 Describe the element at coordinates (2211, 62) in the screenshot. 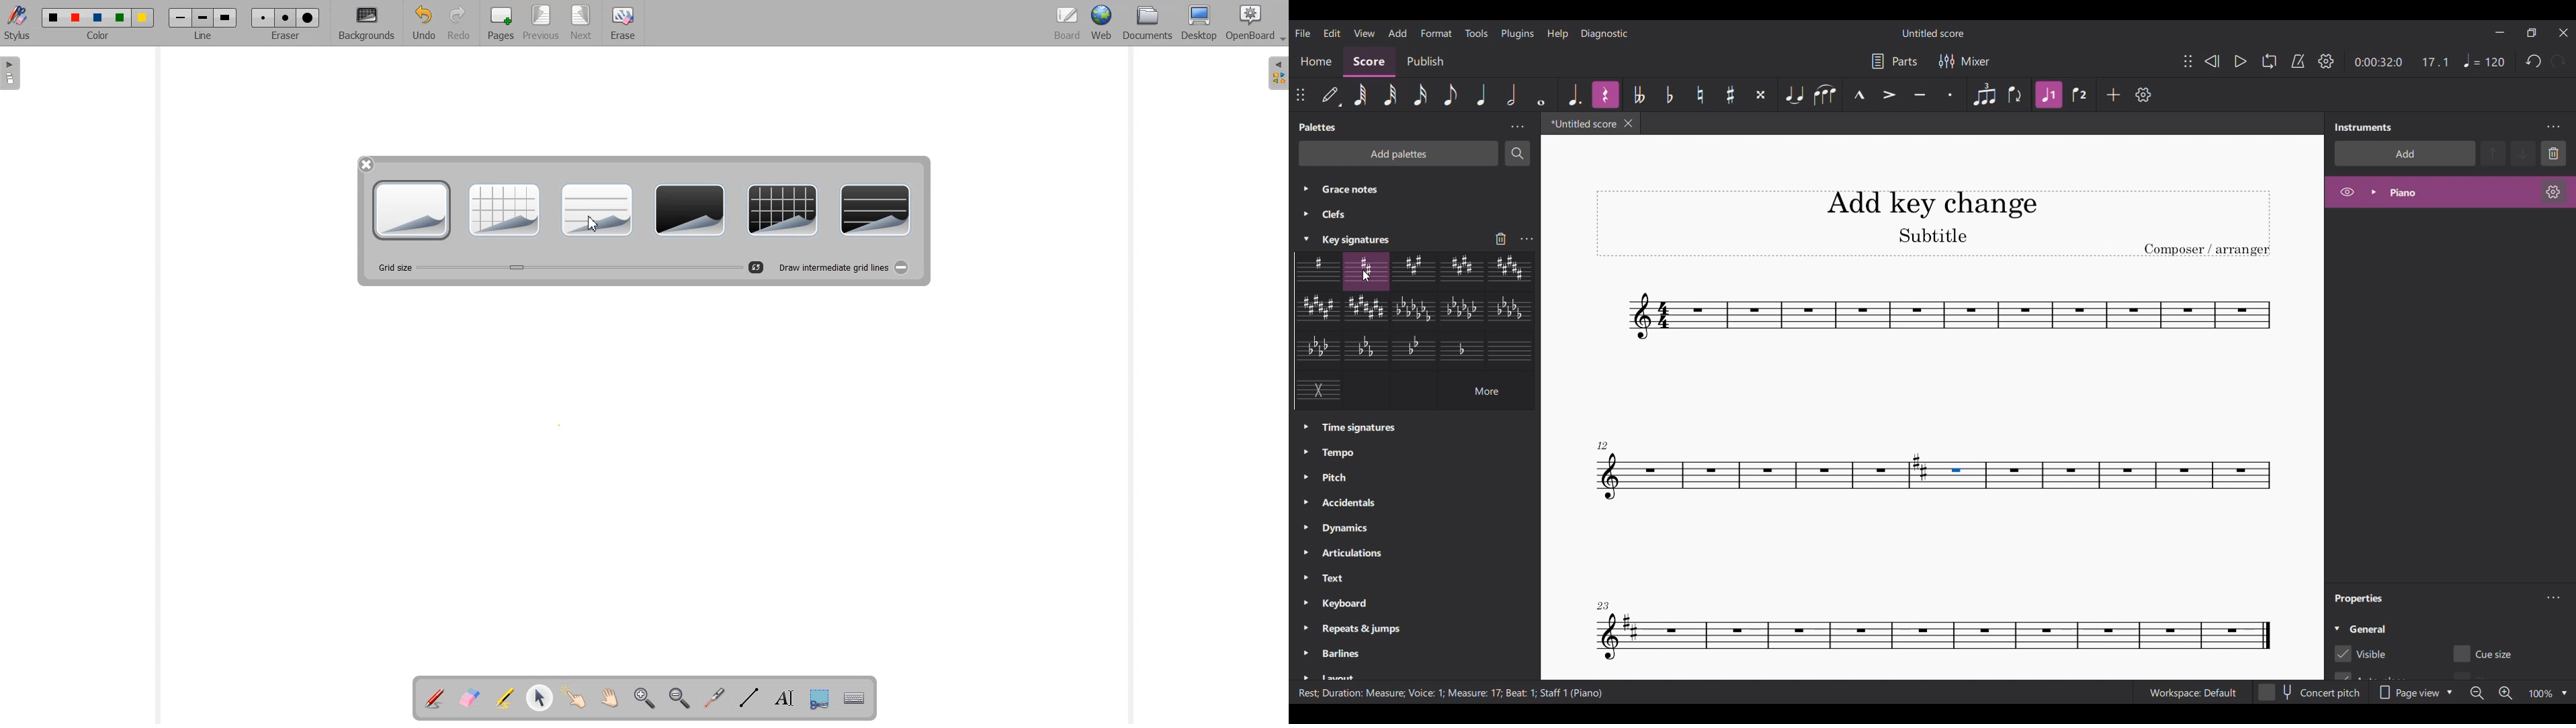

I see `Rewind` at that location.